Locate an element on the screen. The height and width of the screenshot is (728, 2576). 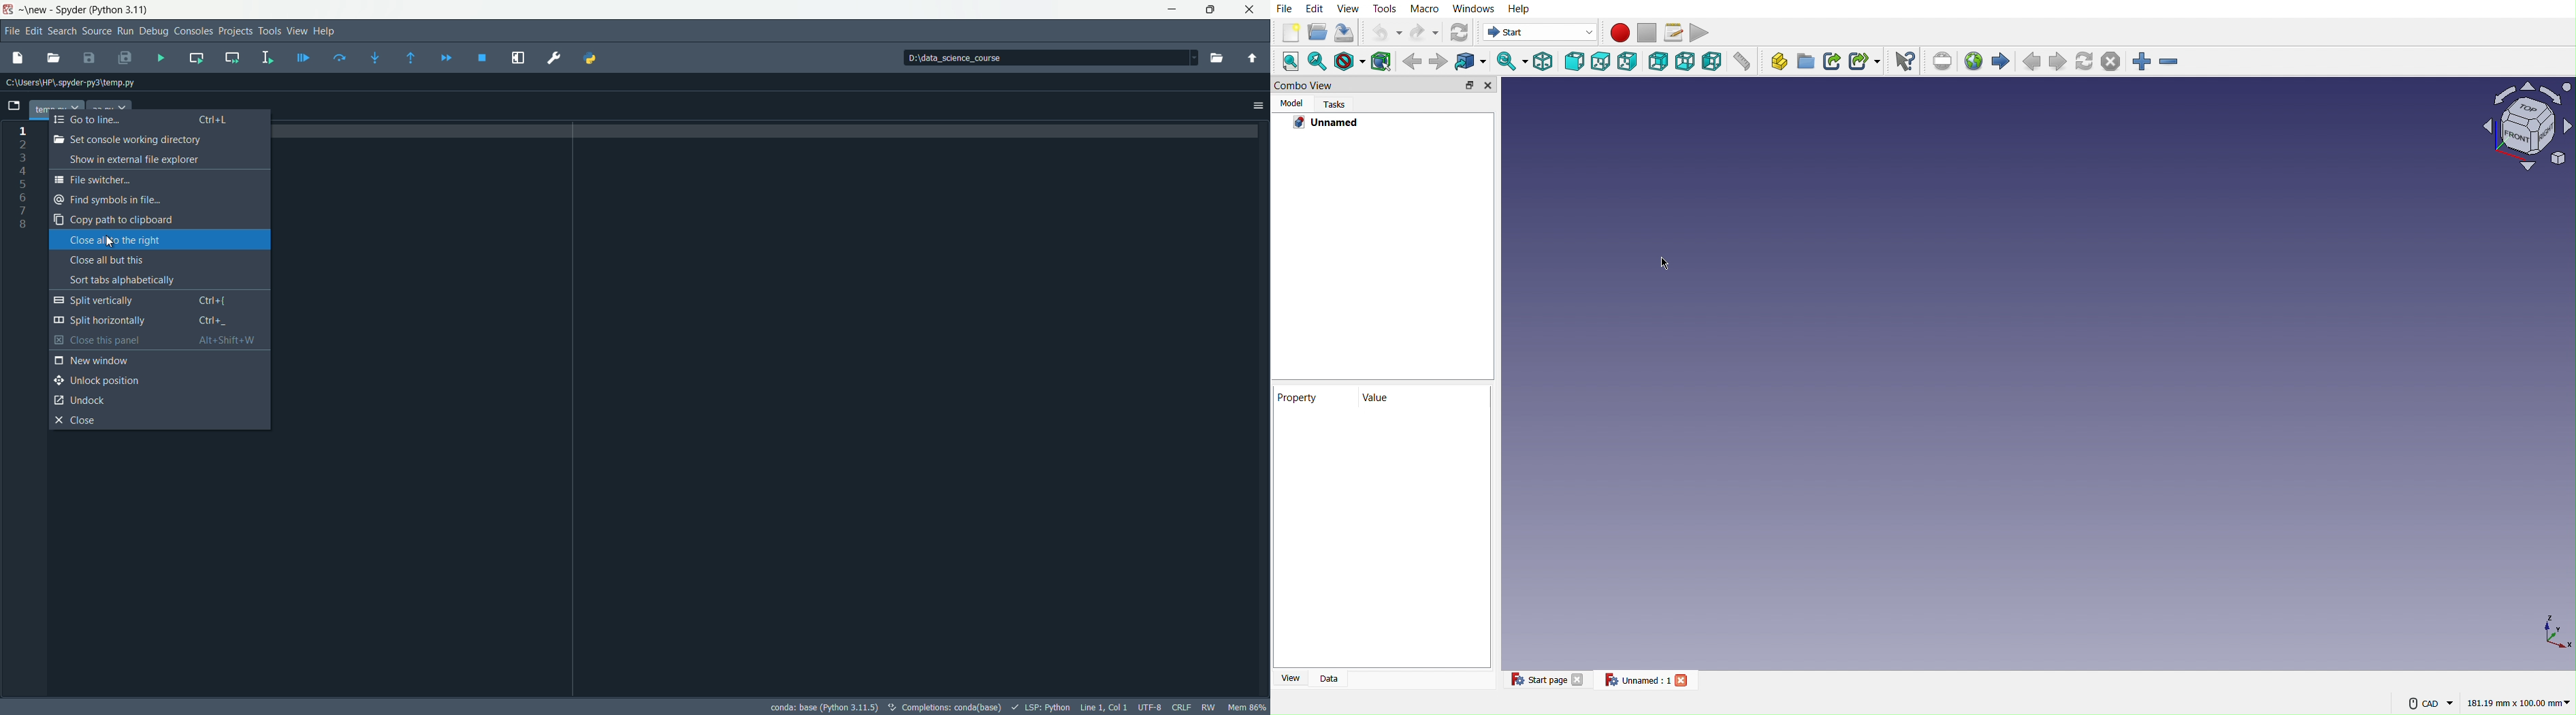
Create a new group is located at coordinates (1805, 61).